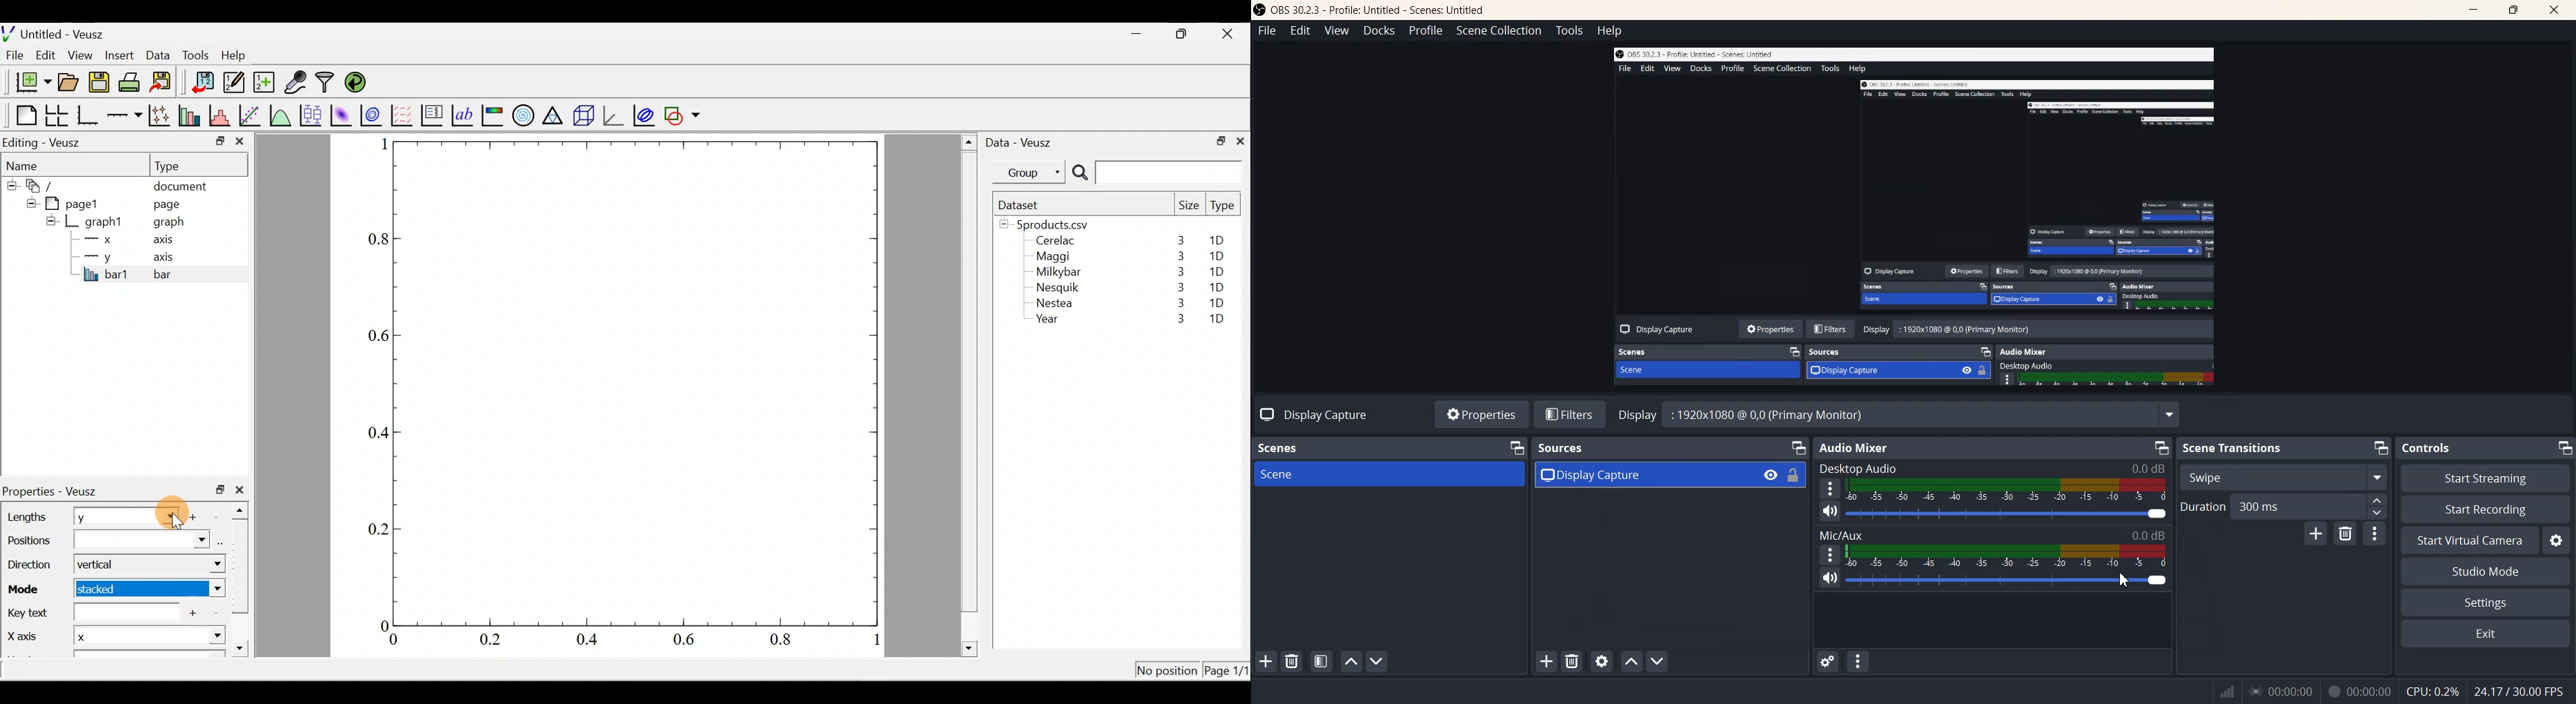 Image resolution: width=2576 pixels, height=728 pixels. I want to click on Scenes, so click(1285, 447).